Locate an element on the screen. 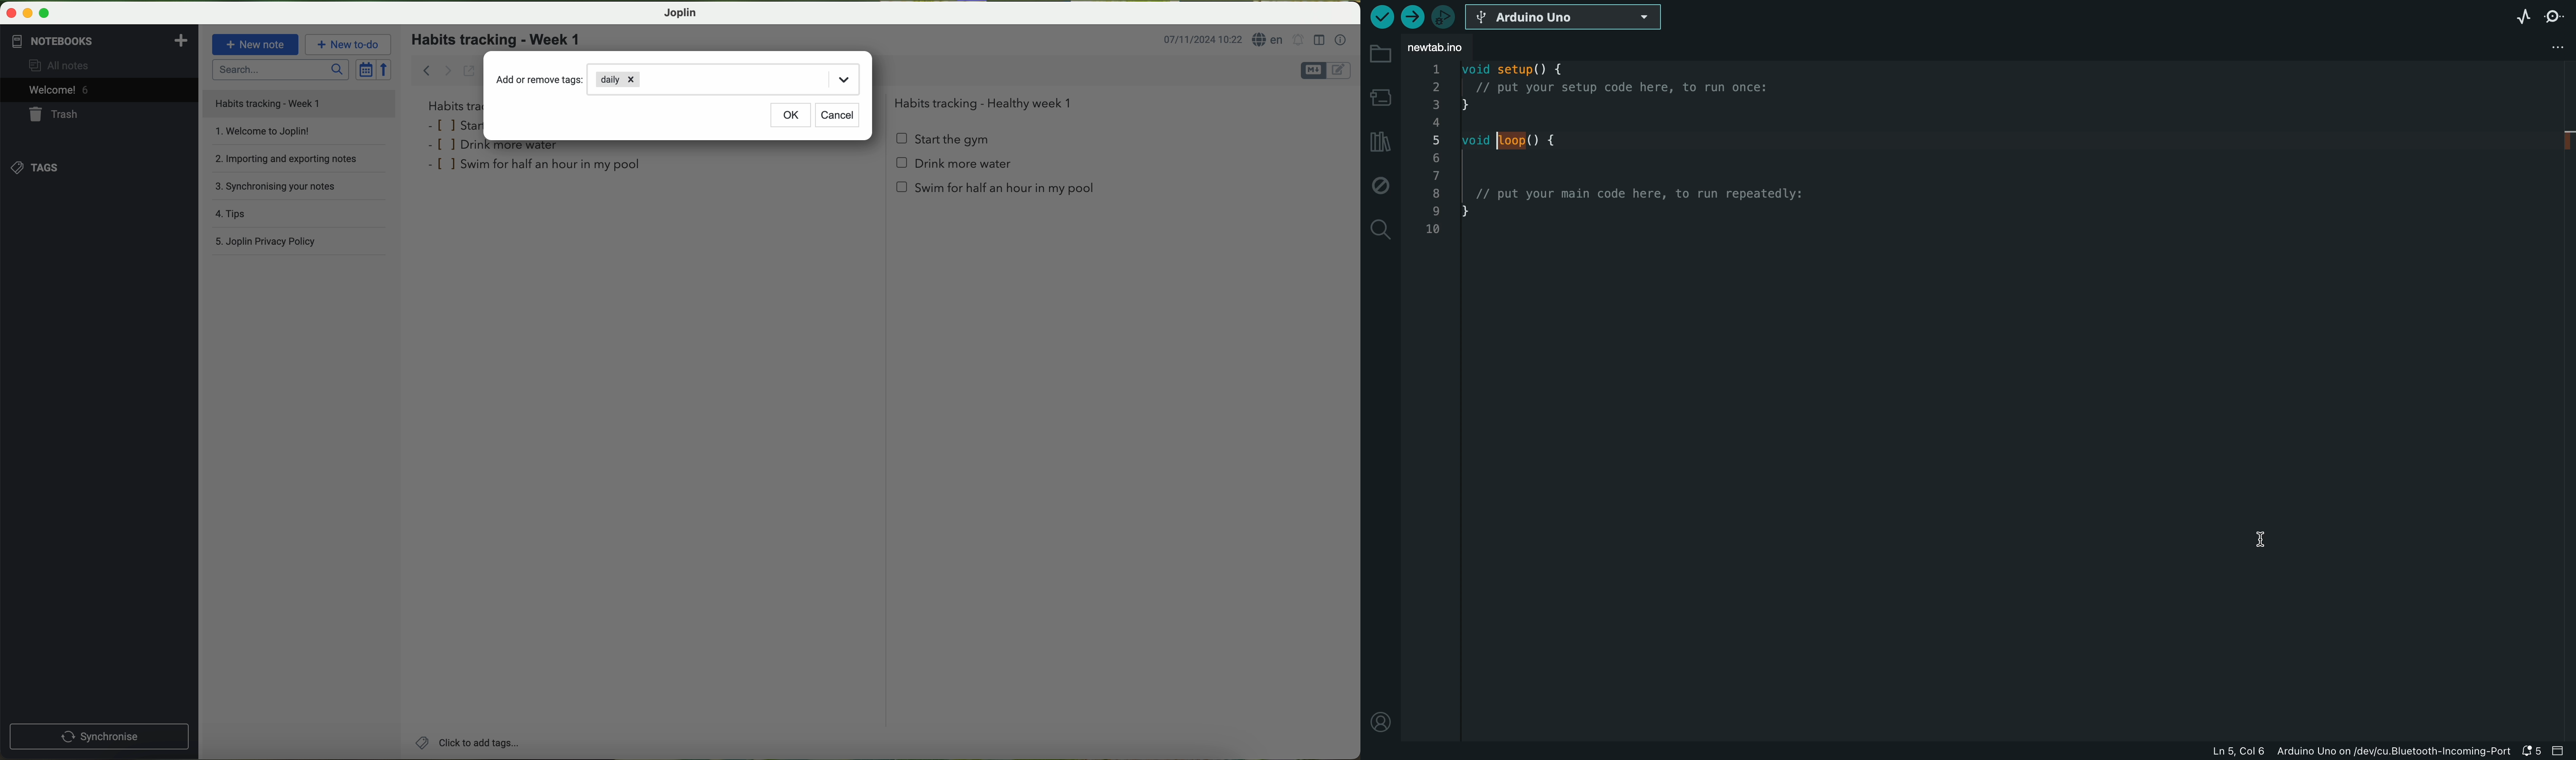  board selecteor is located at coordinates (1564, 17).